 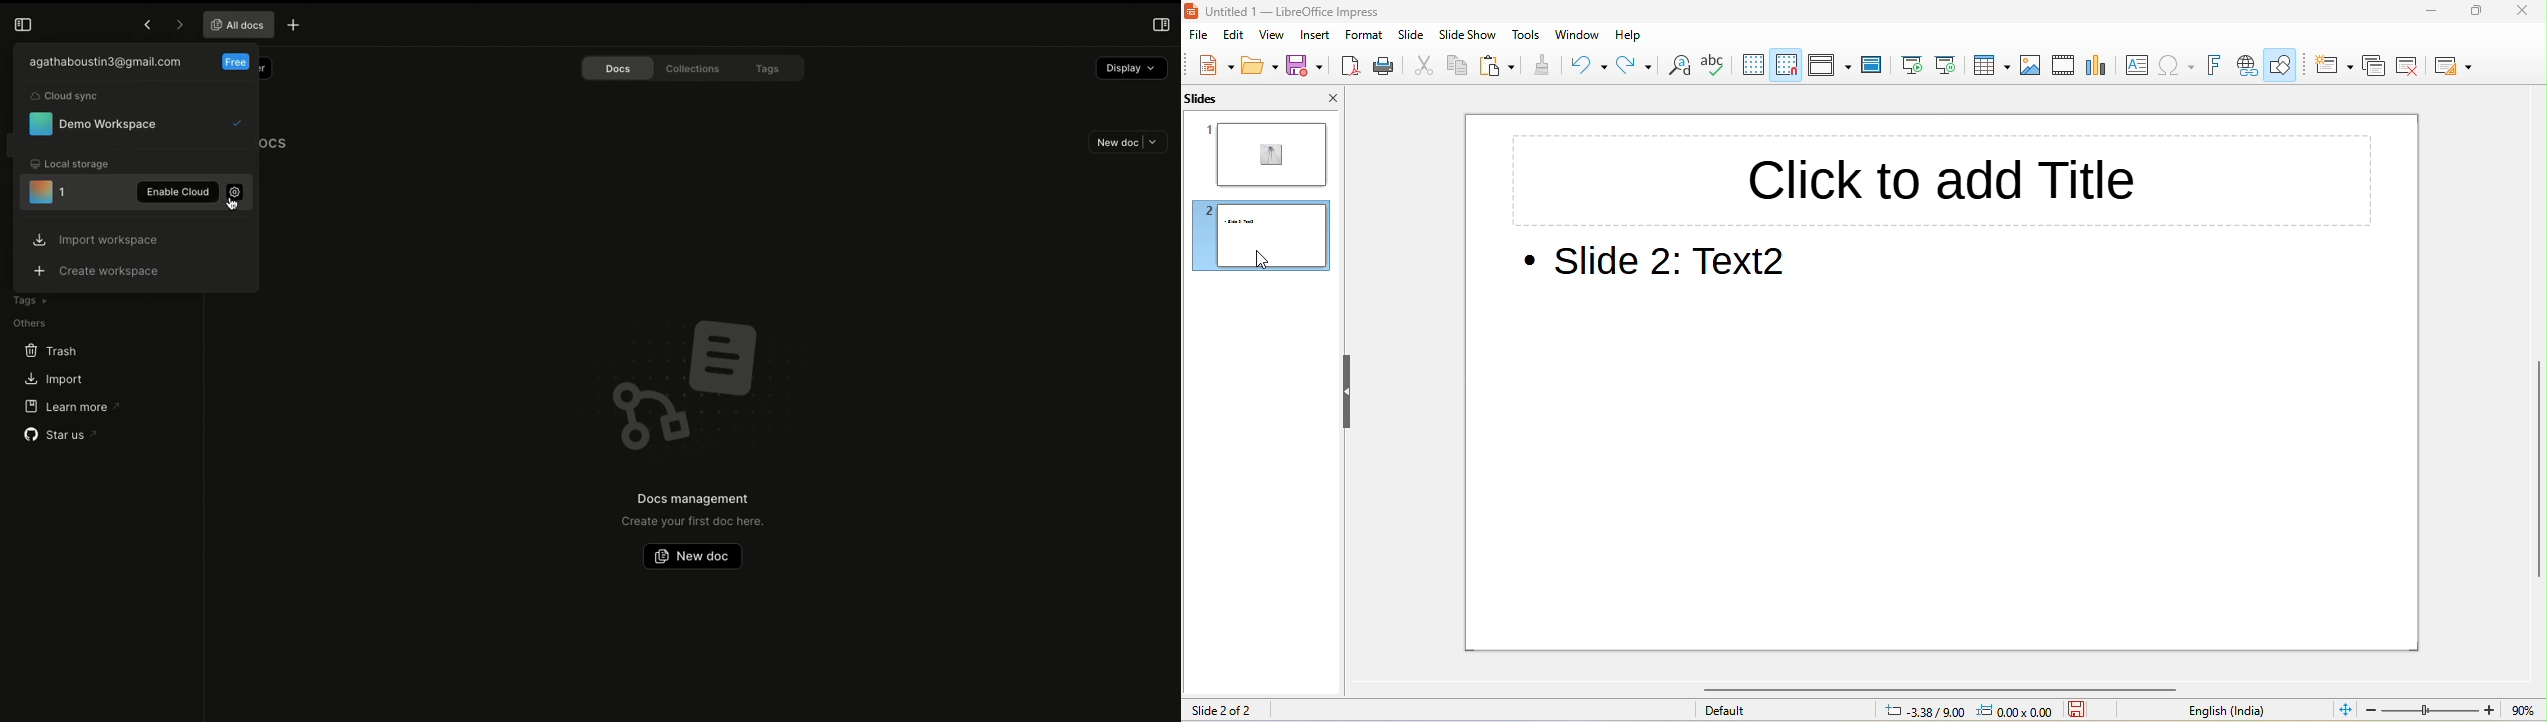 I want to click on delete slide, so click(x=2417, y=67).